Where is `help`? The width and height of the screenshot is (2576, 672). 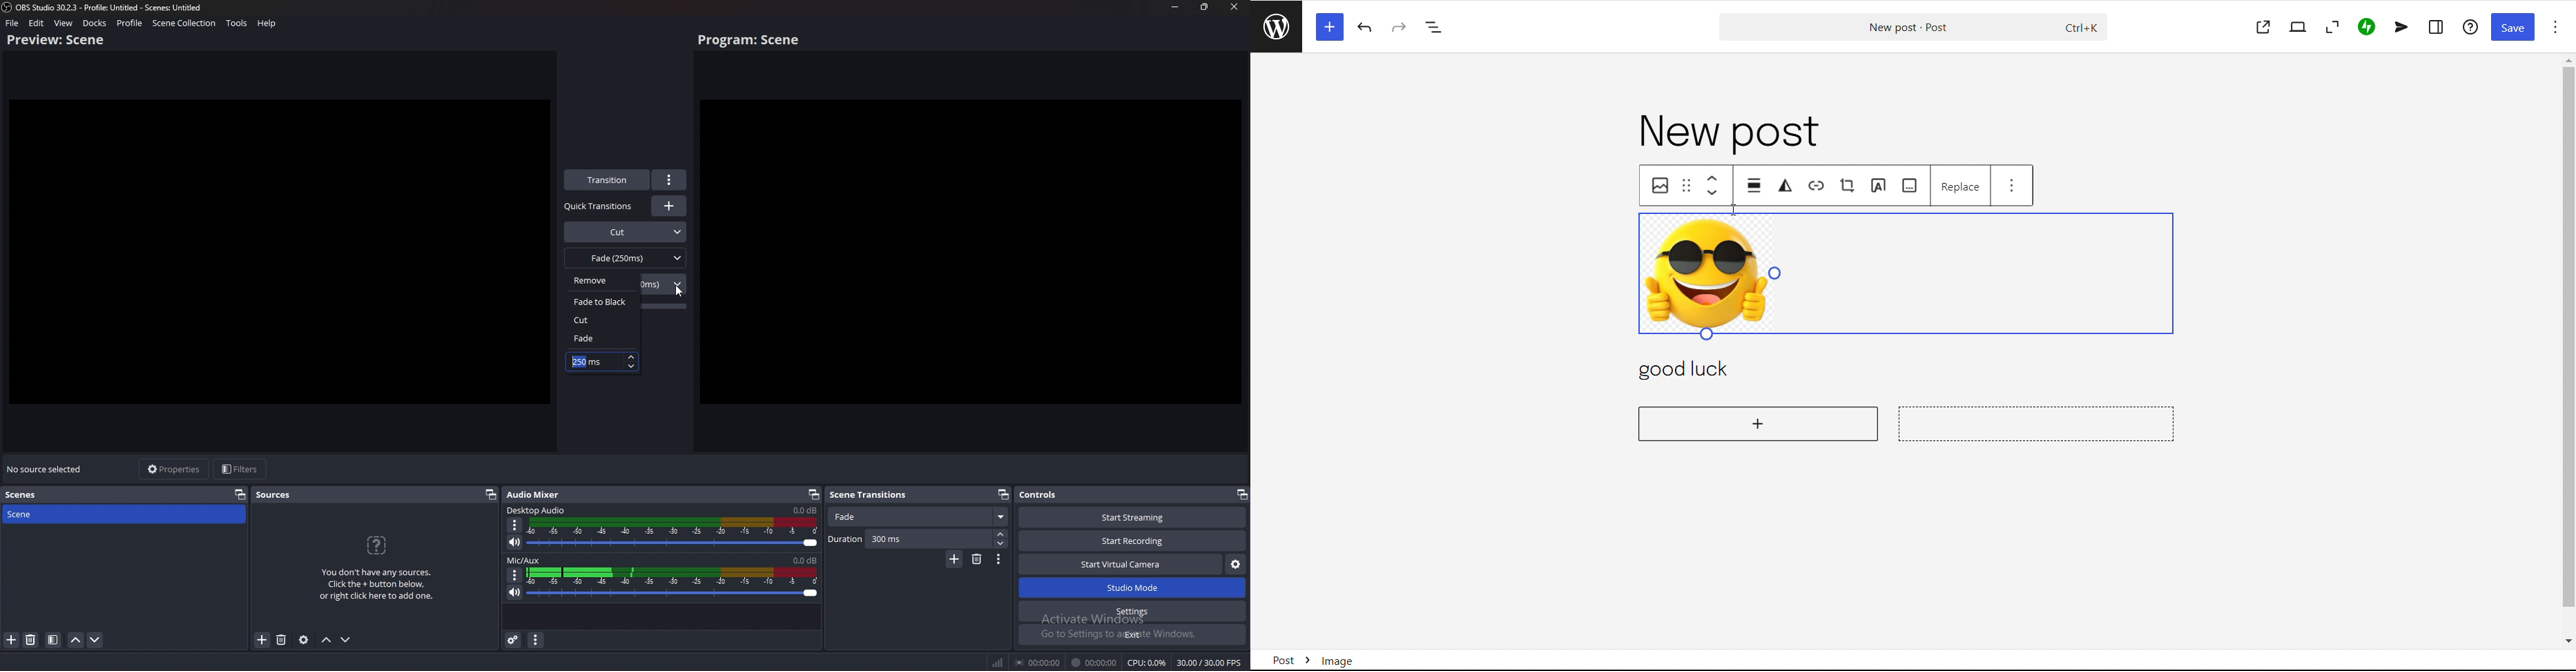
help is located at coordinates (2472, 26).